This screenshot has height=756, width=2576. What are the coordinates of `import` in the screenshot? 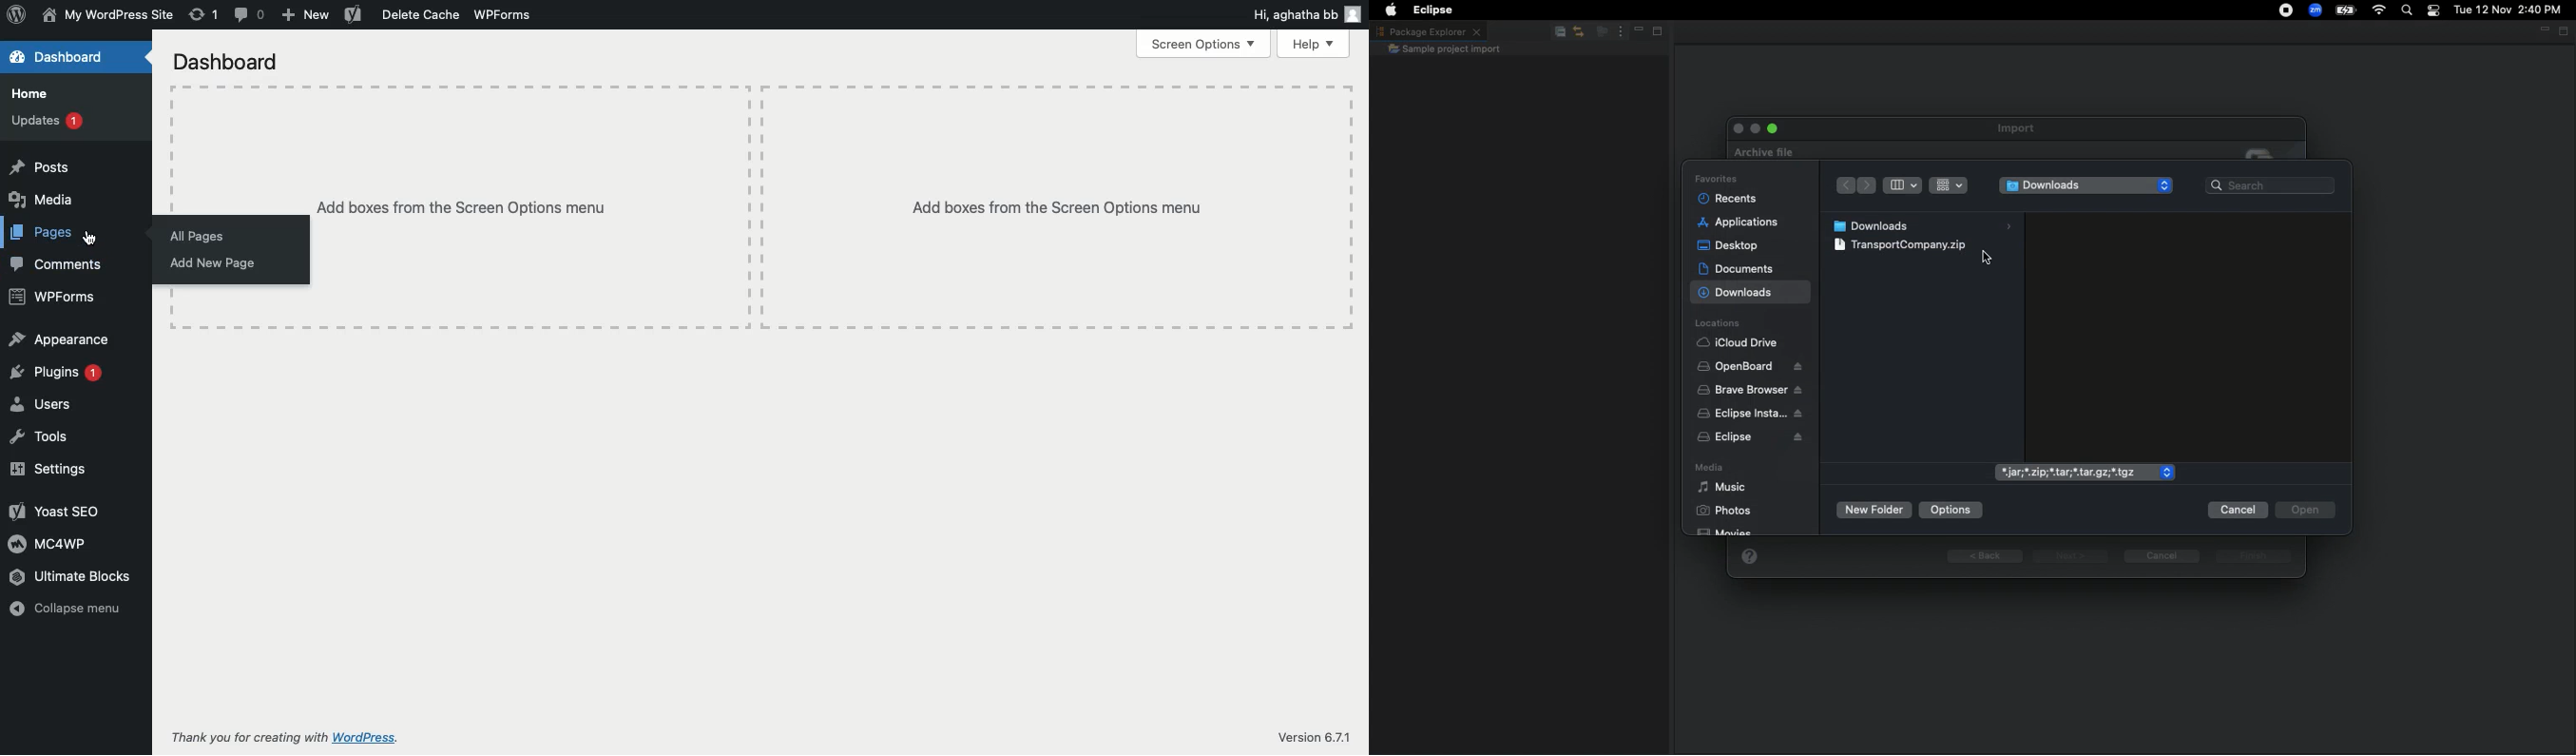 It's located at (2021, 128).